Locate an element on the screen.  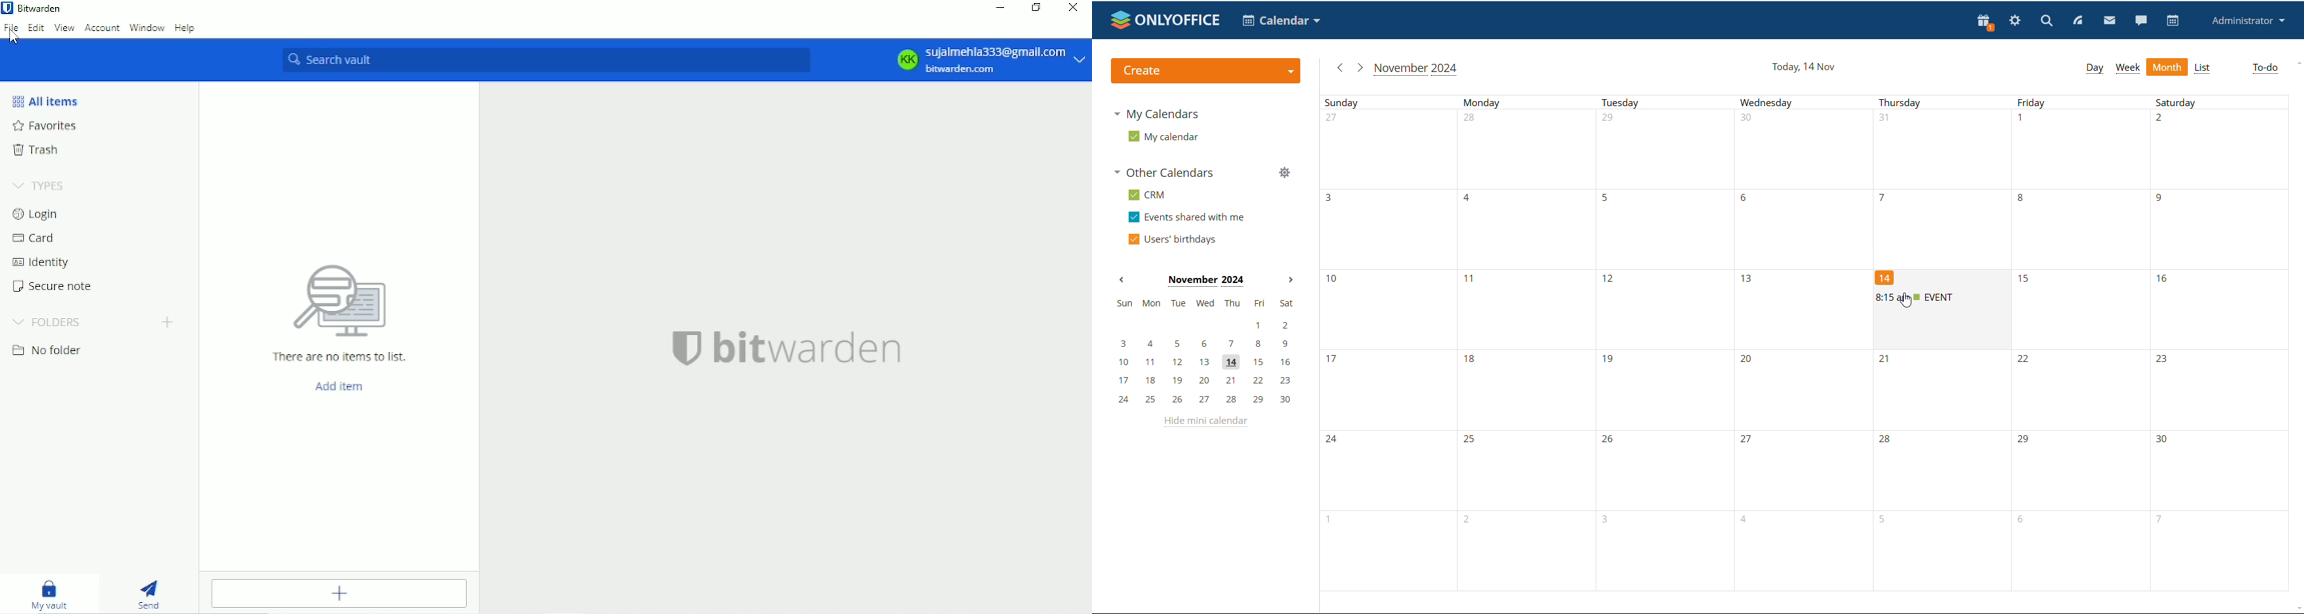
manage is located at coordinates (1285, 172).